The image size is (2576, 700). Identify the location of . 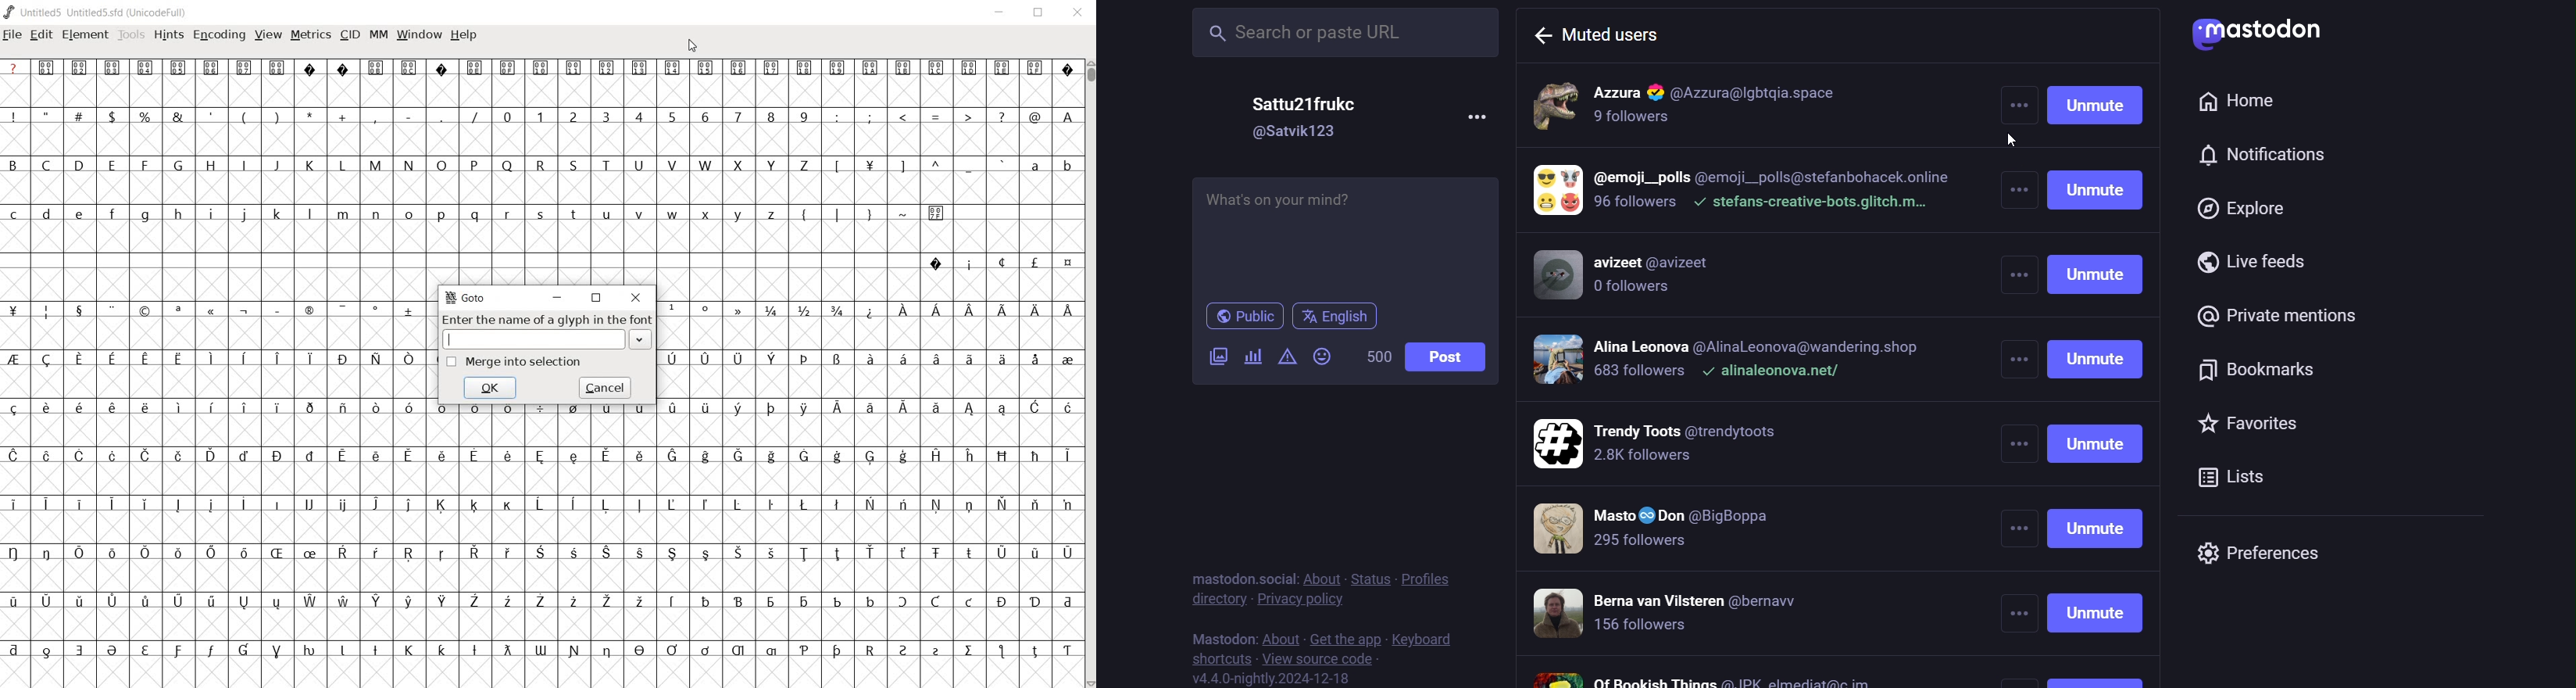
(79, 215).